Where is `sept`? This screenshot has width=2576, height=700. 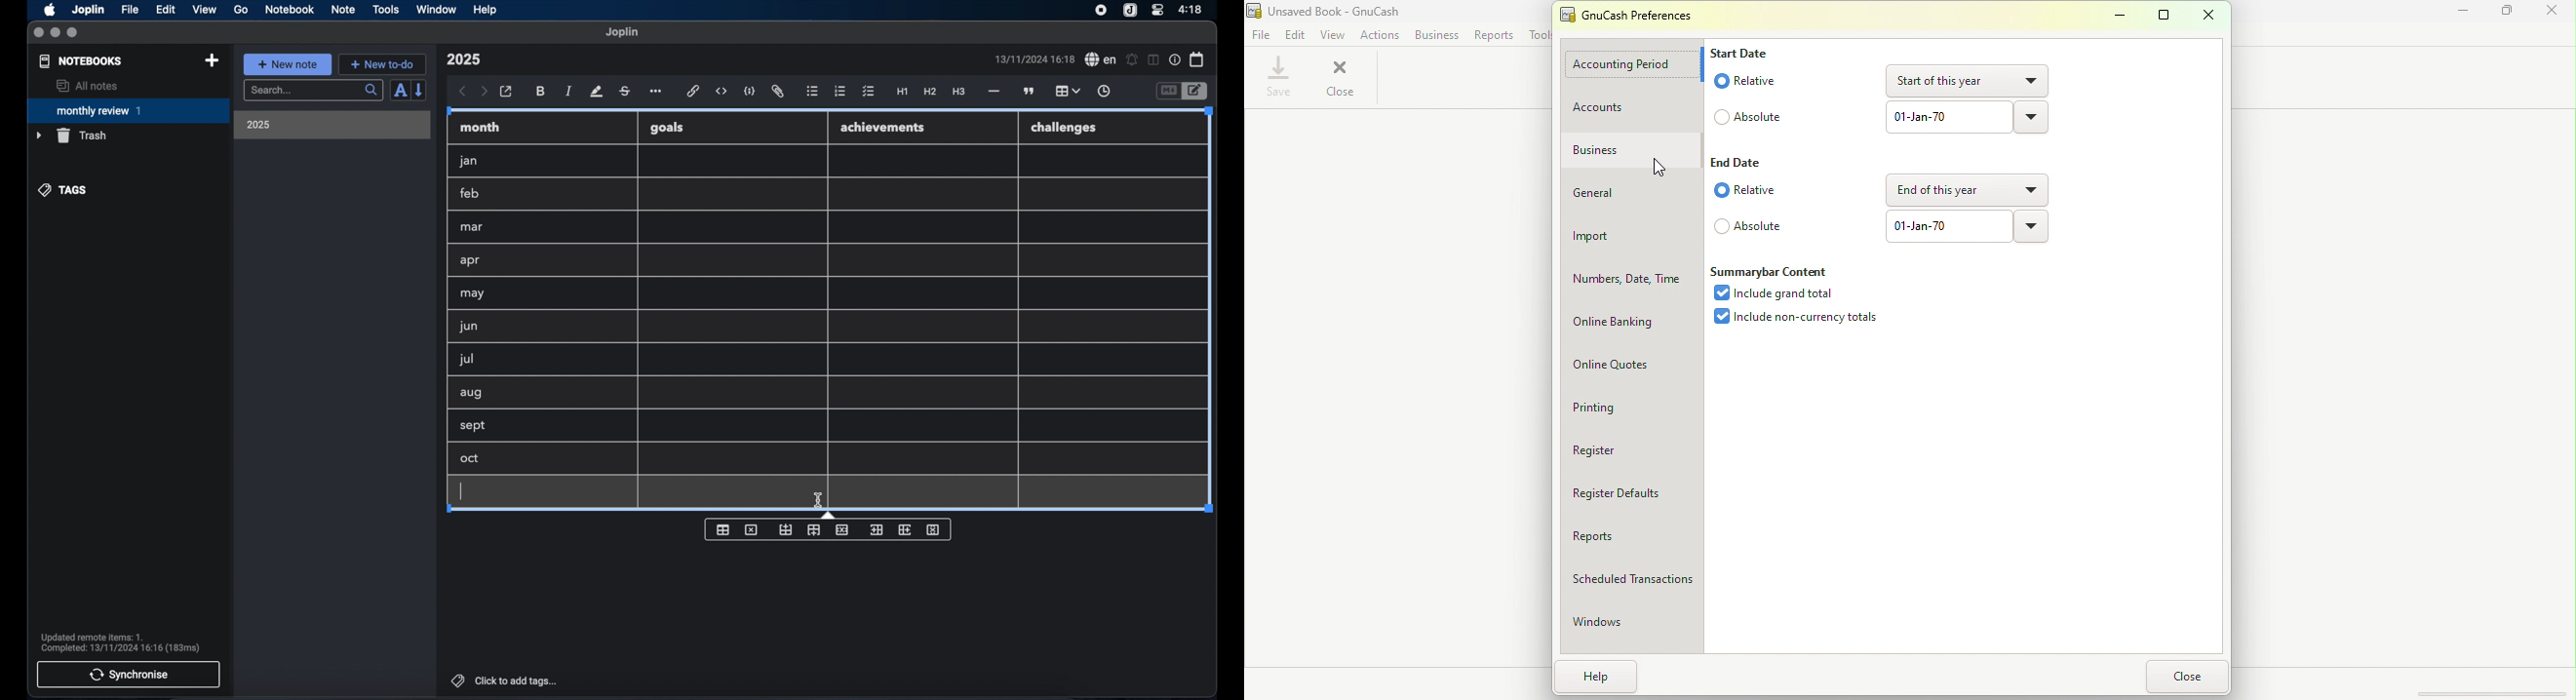 sept is located at coordinates (474, 426).